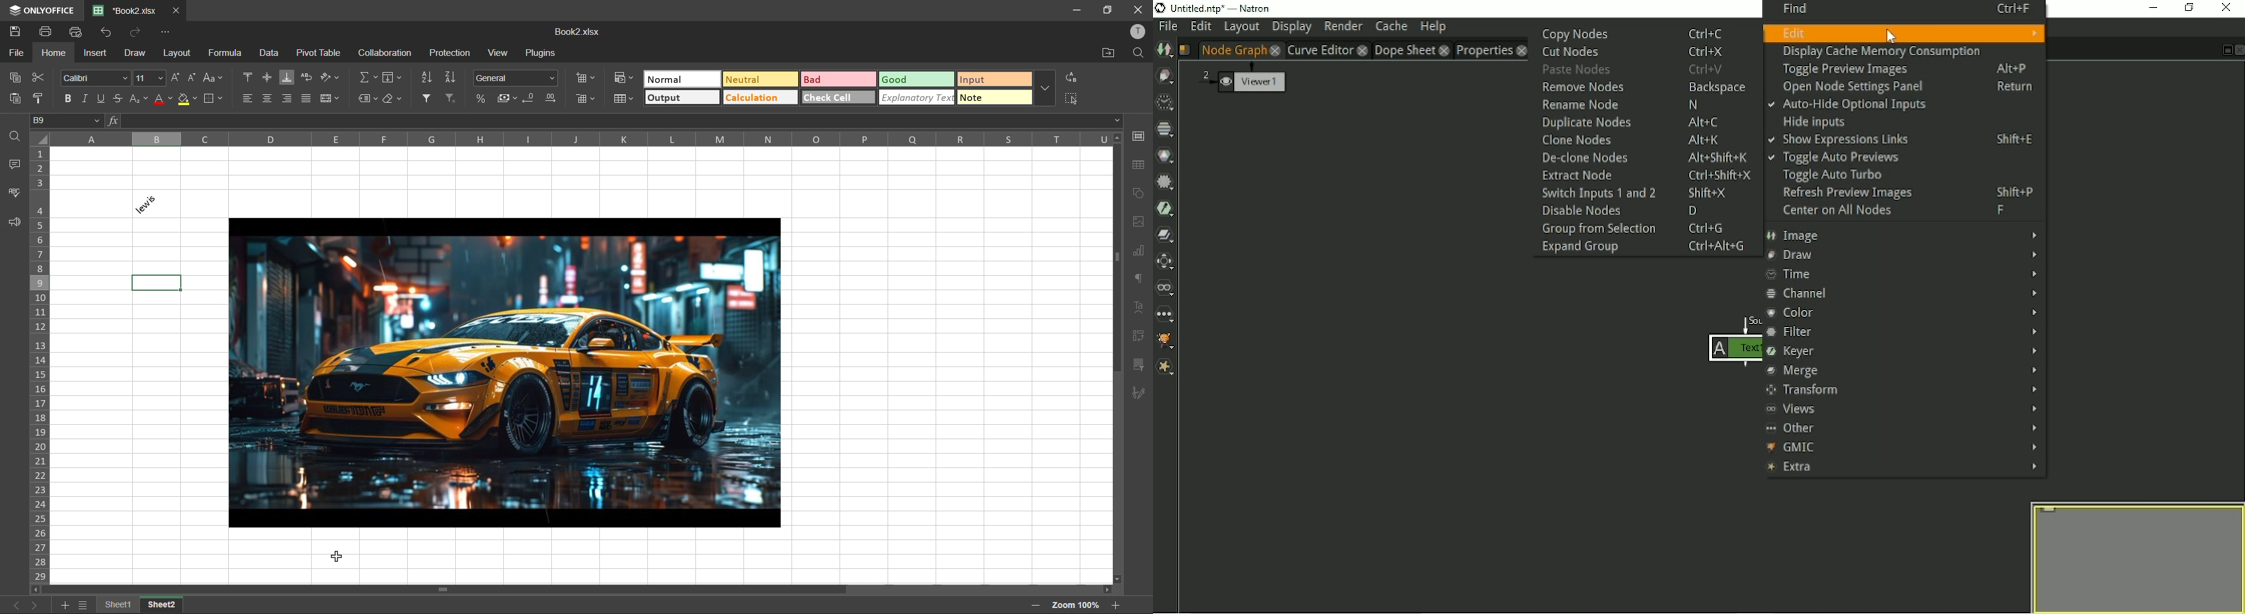 The height and width of the screenshot is (616, 2268). Describe the element at coordinates (135, 54) in the screenshot. I see `draw` at that location.